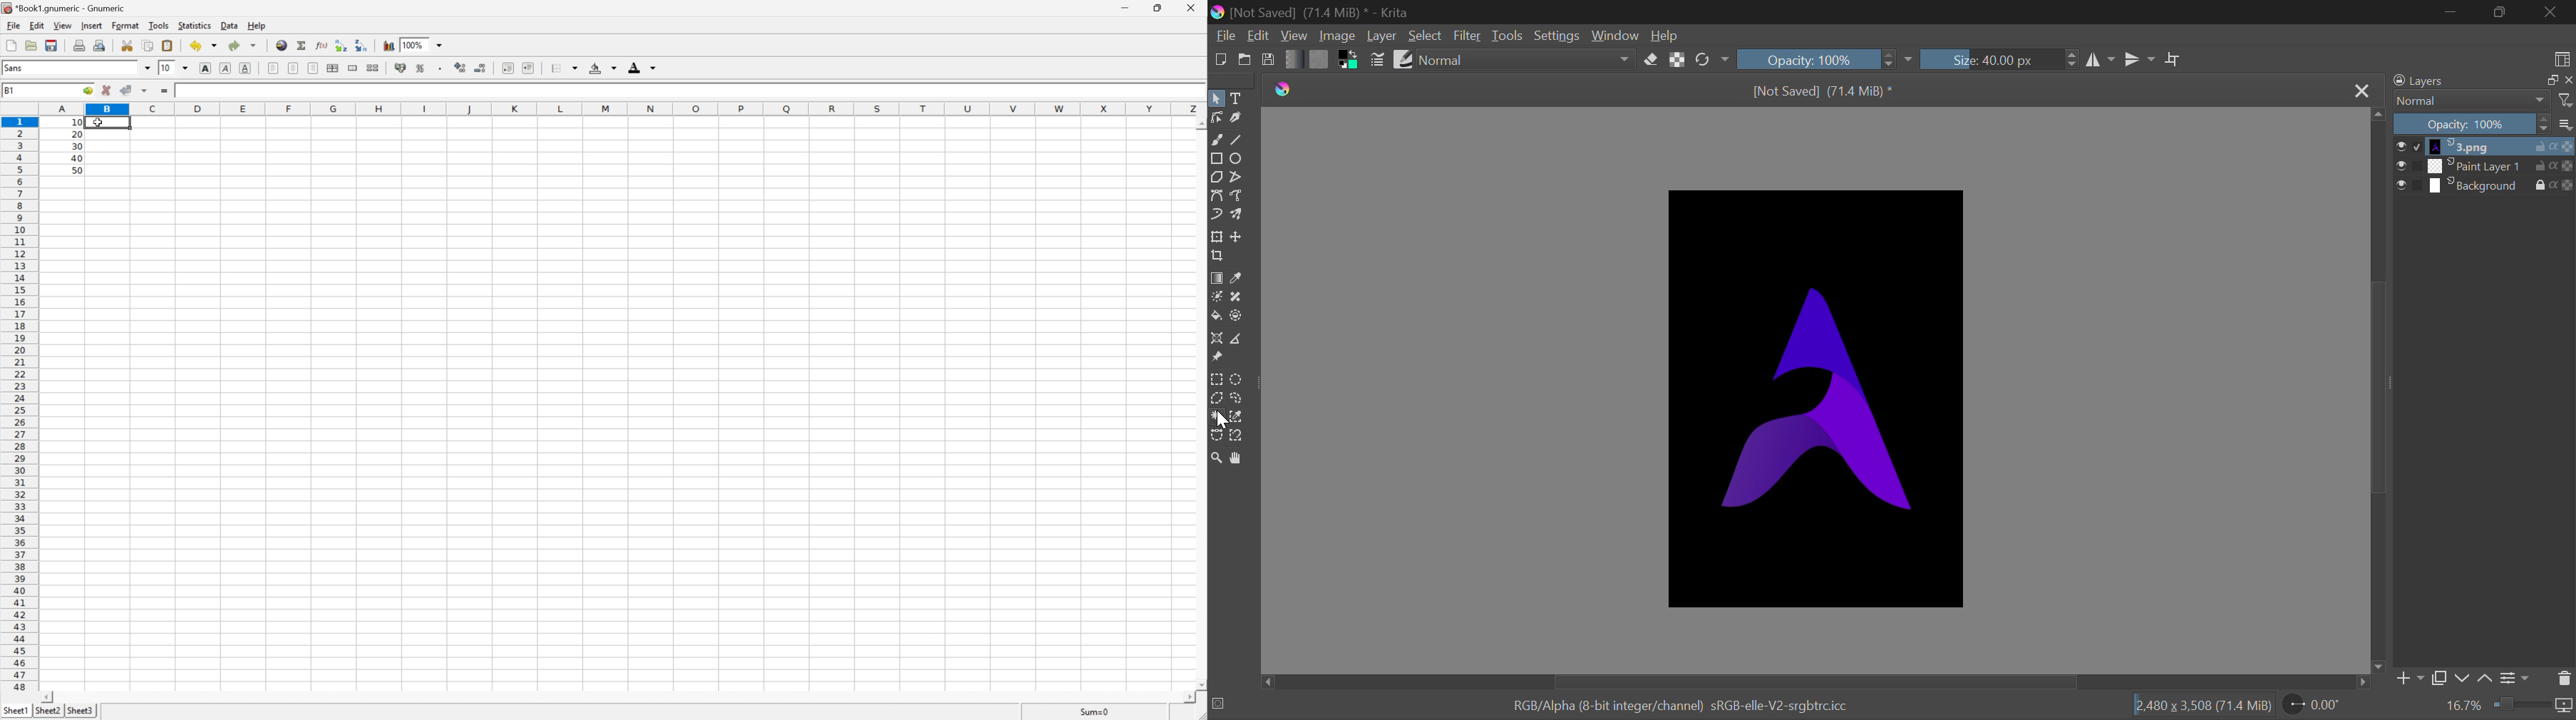  What do you see at coordinates (1219, 256) in the screenshot?
I see `Crop` at bounding box center [1219, 256].